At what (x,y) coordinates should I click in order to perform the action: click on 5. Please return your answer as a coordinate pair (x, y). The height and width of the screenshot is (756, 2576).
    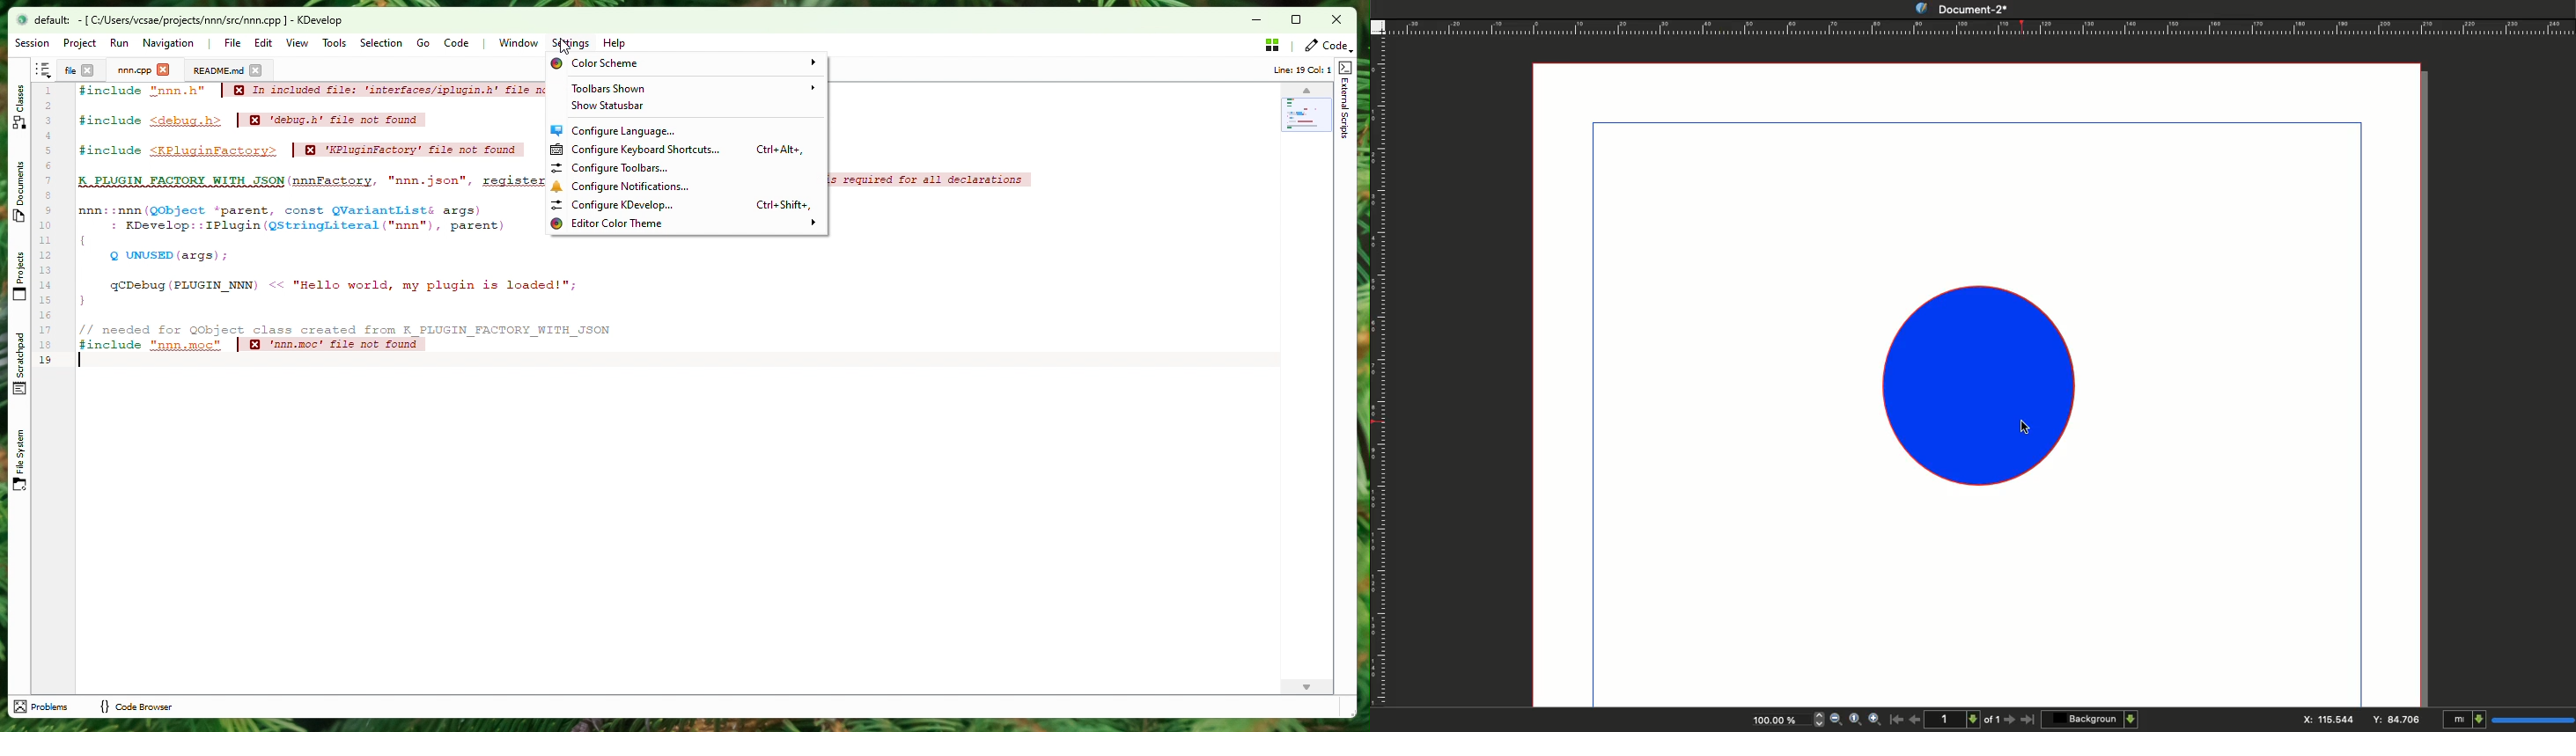
    Looking at the image, I should click on (48, 150).